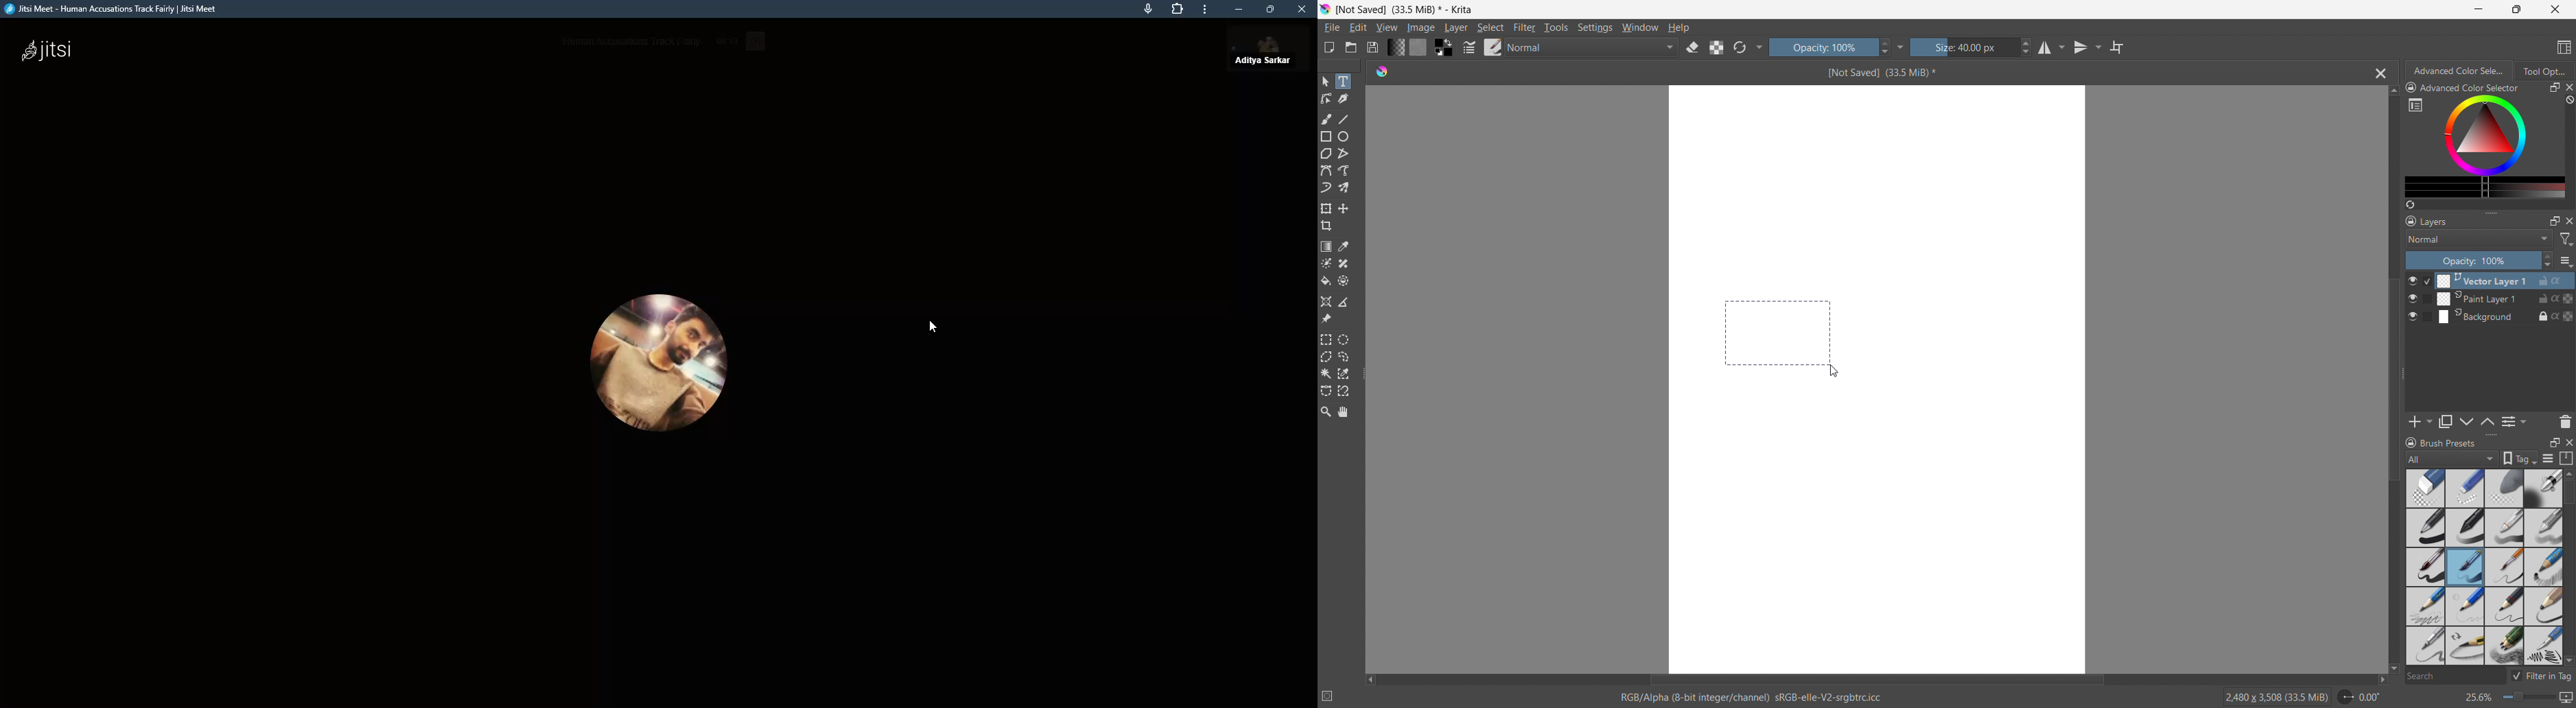 Image resolution: width=2576 pixels, height=728 pixels. I want to click on scroll down, so click(2569, 660).